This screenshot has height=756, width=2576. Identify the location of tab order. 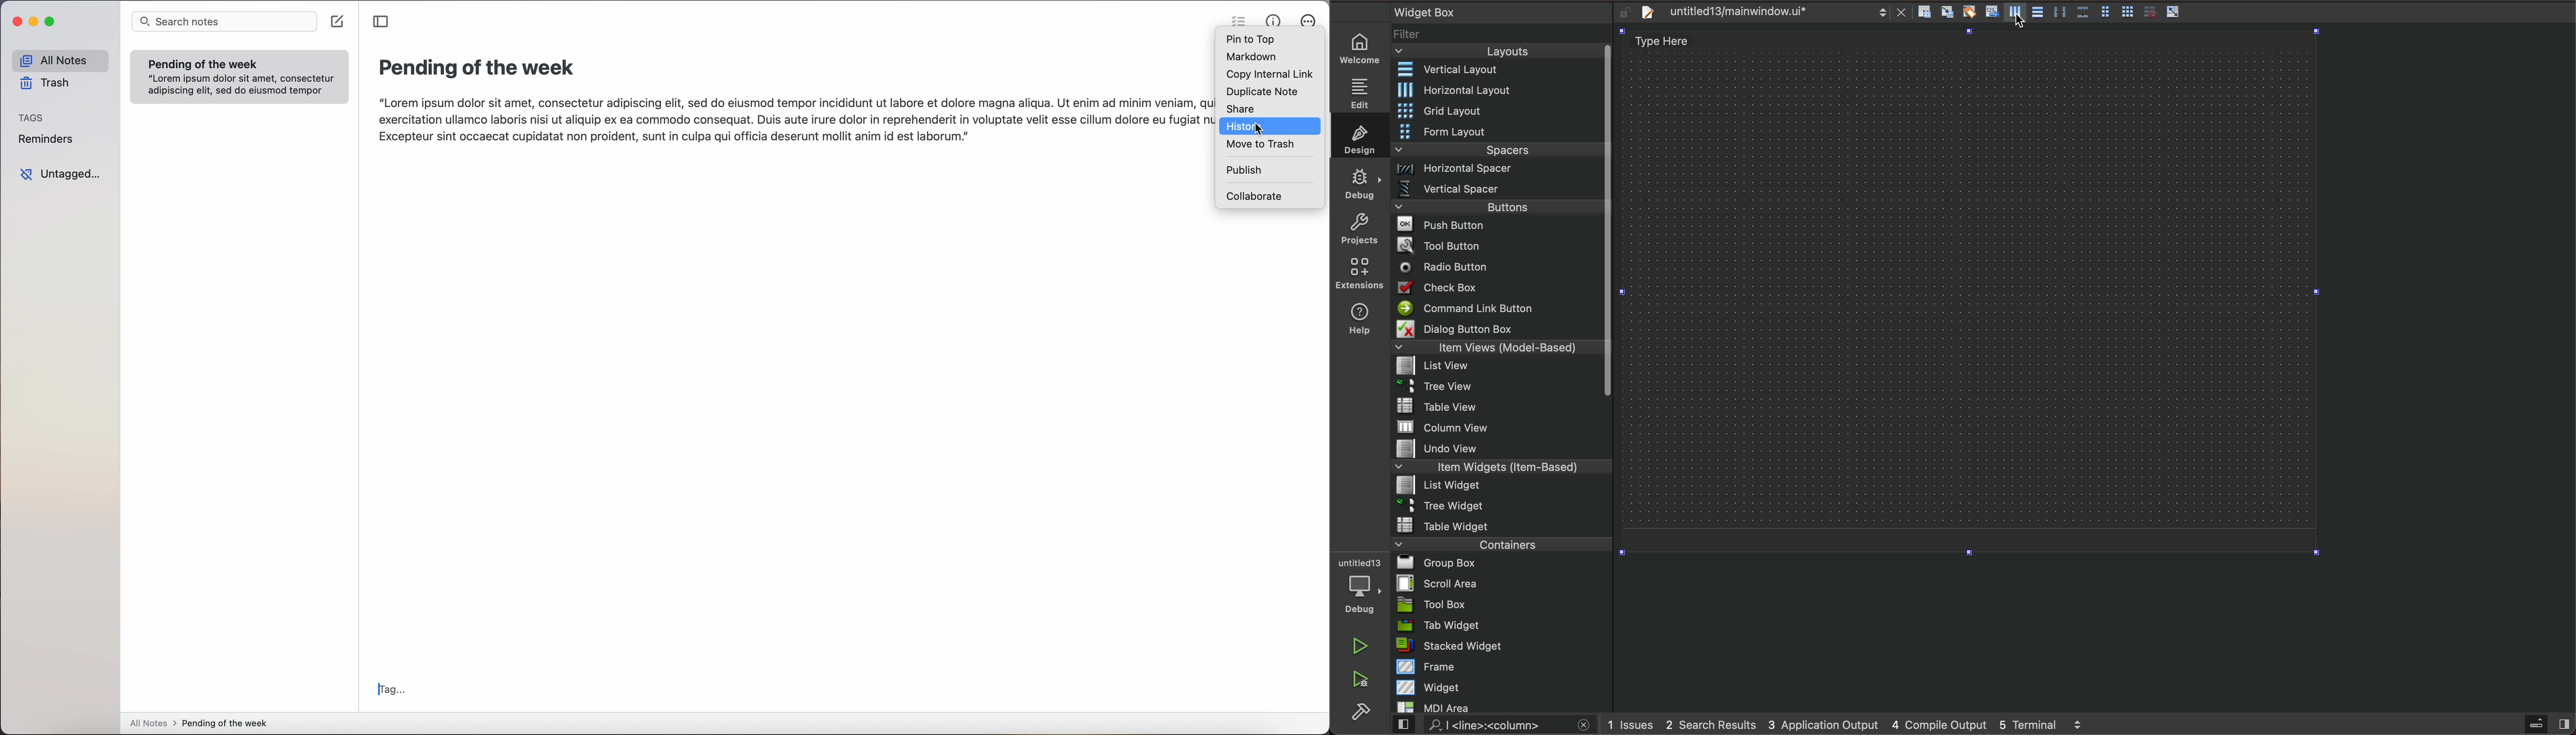
(1993, 11).